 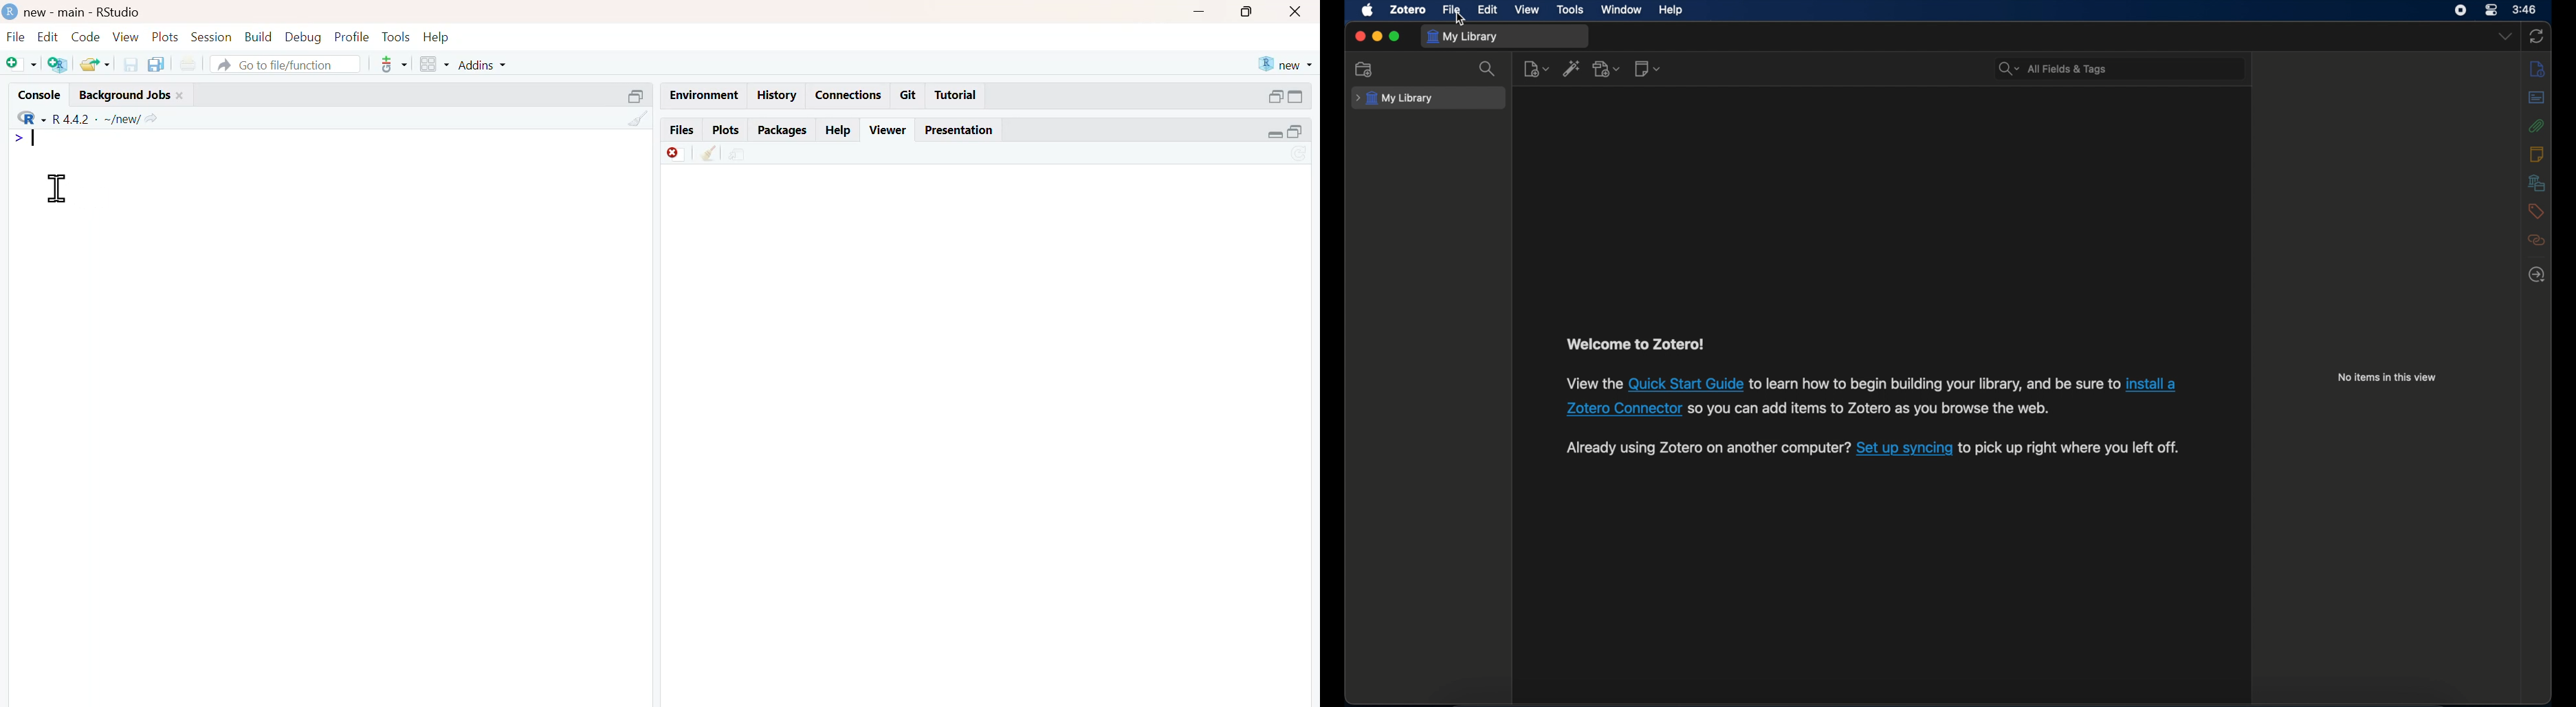 I want to click on save, so click(x=131, y=65).